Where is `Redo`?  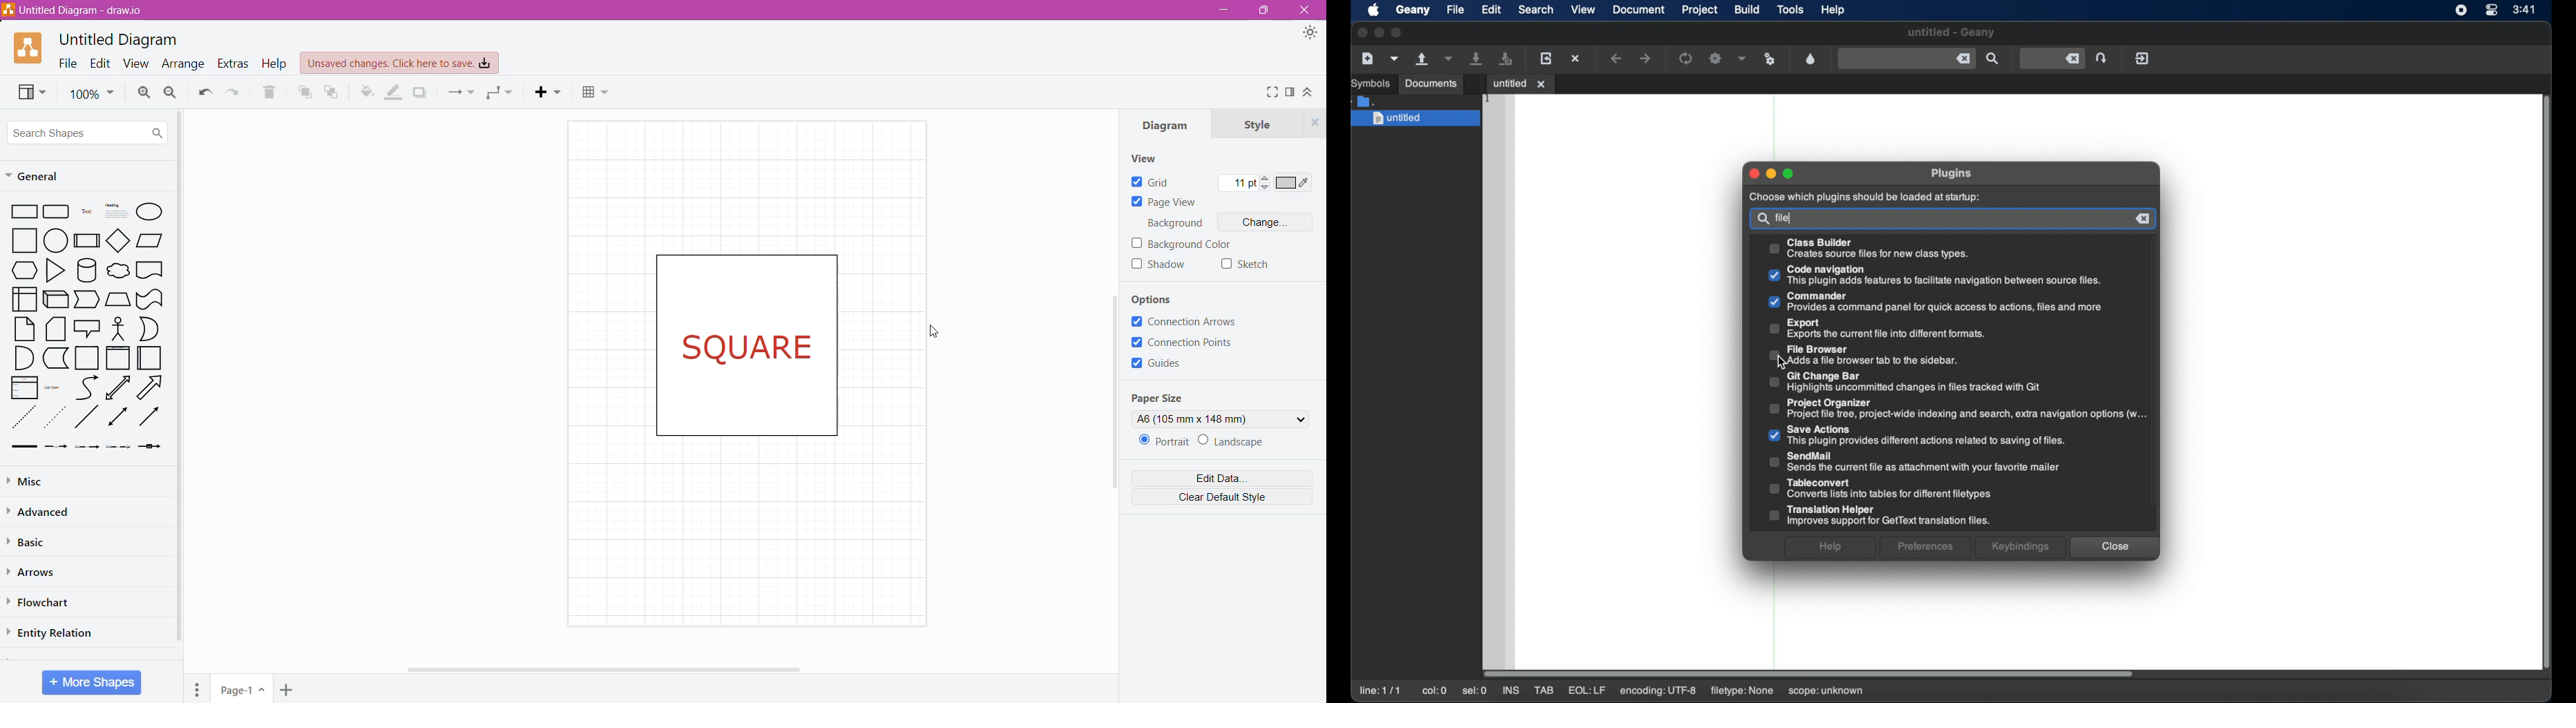
Redo is located at coordinates (203, 90).